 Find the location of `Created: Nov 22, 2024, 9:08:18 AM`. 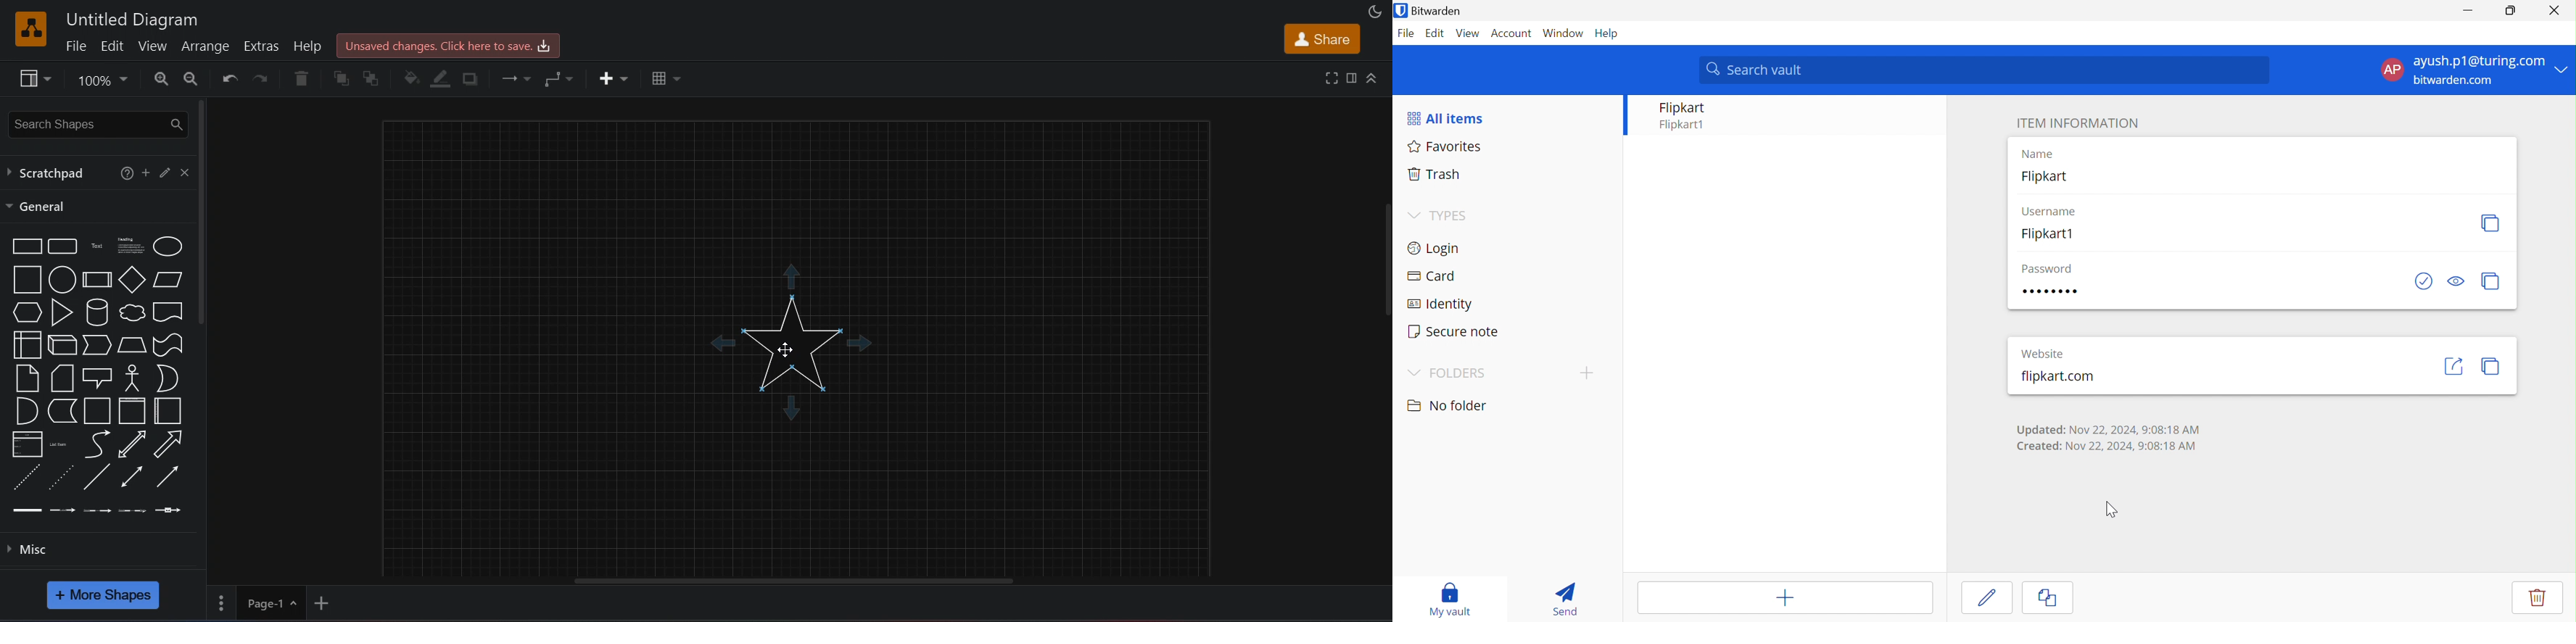

Created: Nov 22, 2024, 9:08:18 AM is located at coordinates (2108, 448).